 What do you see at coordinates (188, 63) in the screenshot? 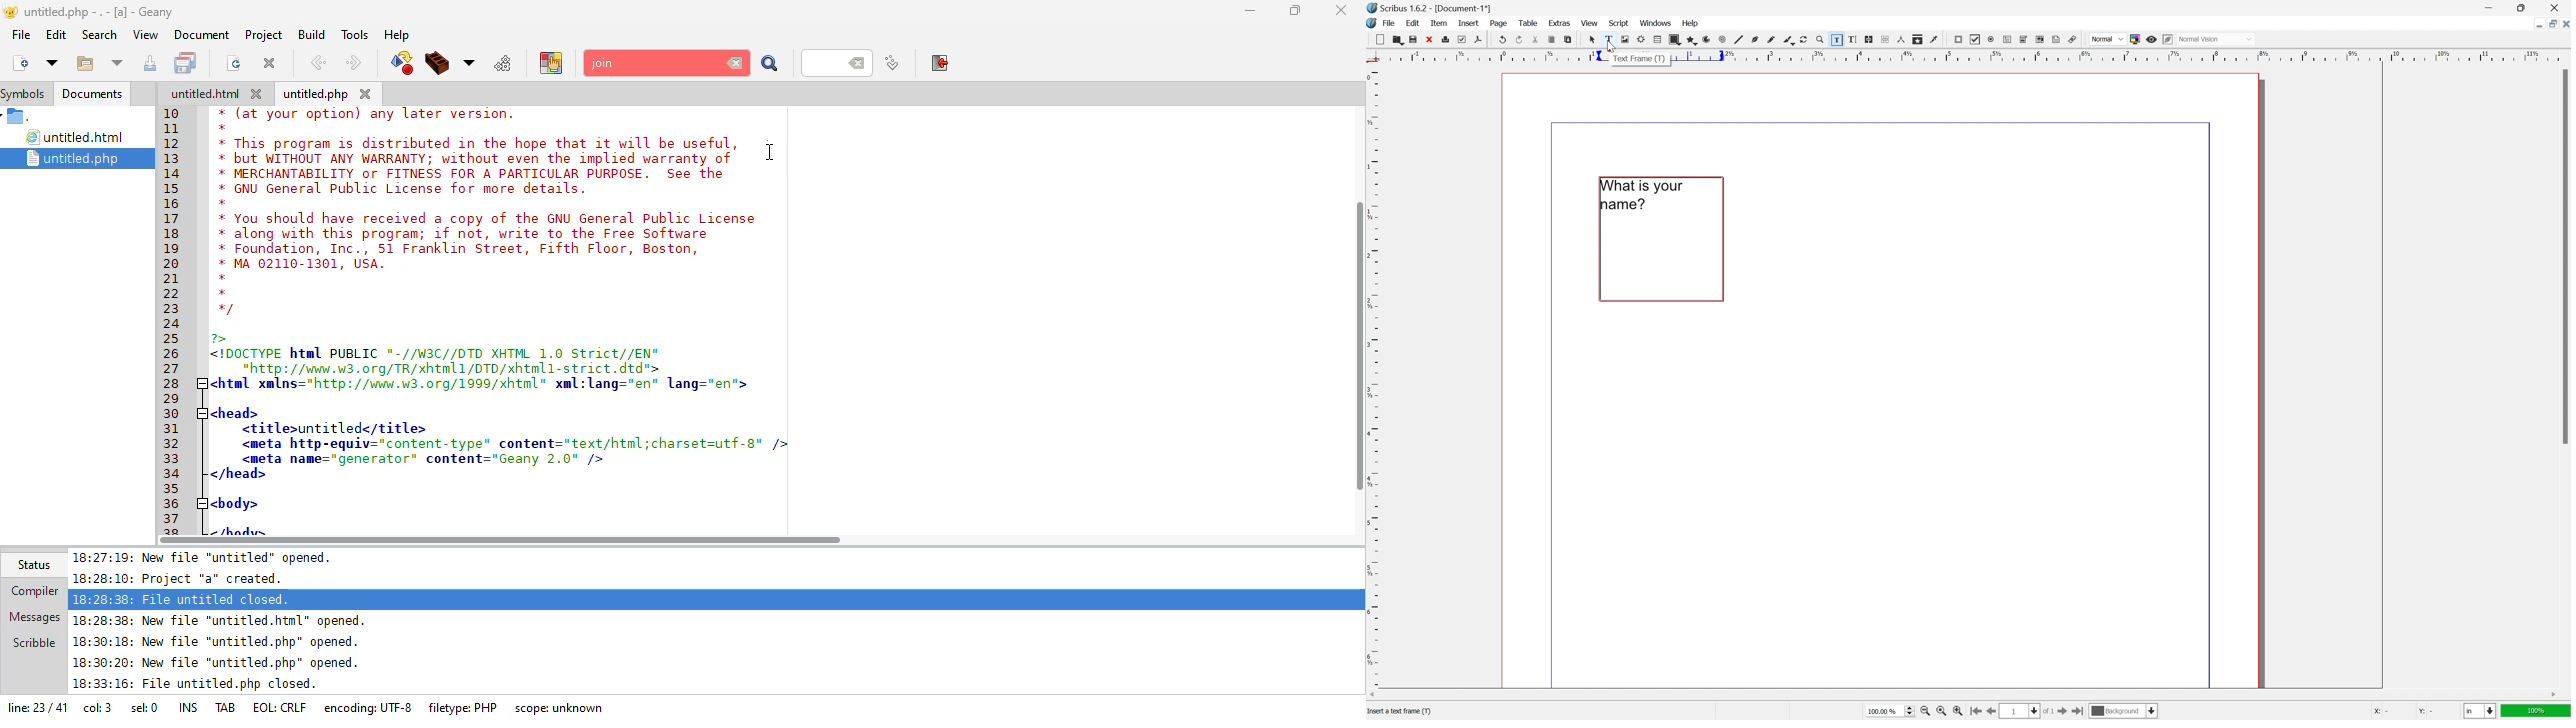
I see `save` at bounding box center [188, 63].